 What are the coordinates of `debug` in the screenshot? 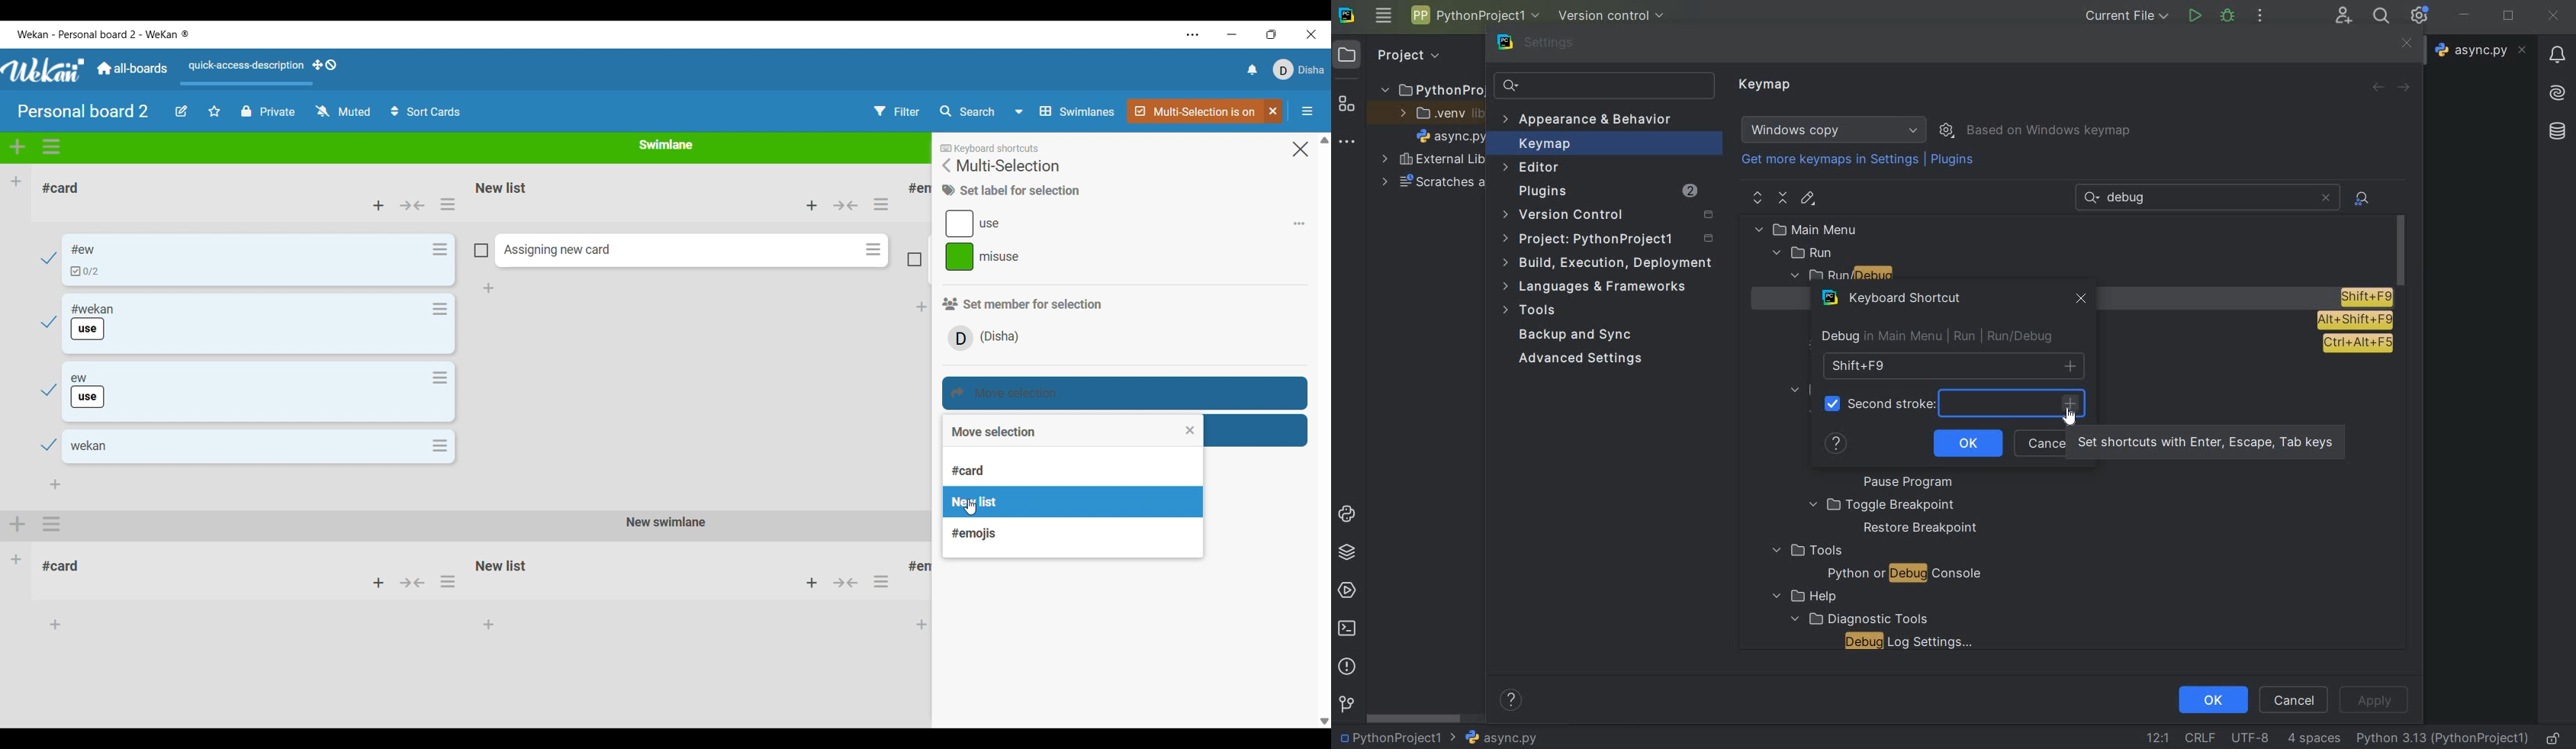 It's located at (2228, 14).